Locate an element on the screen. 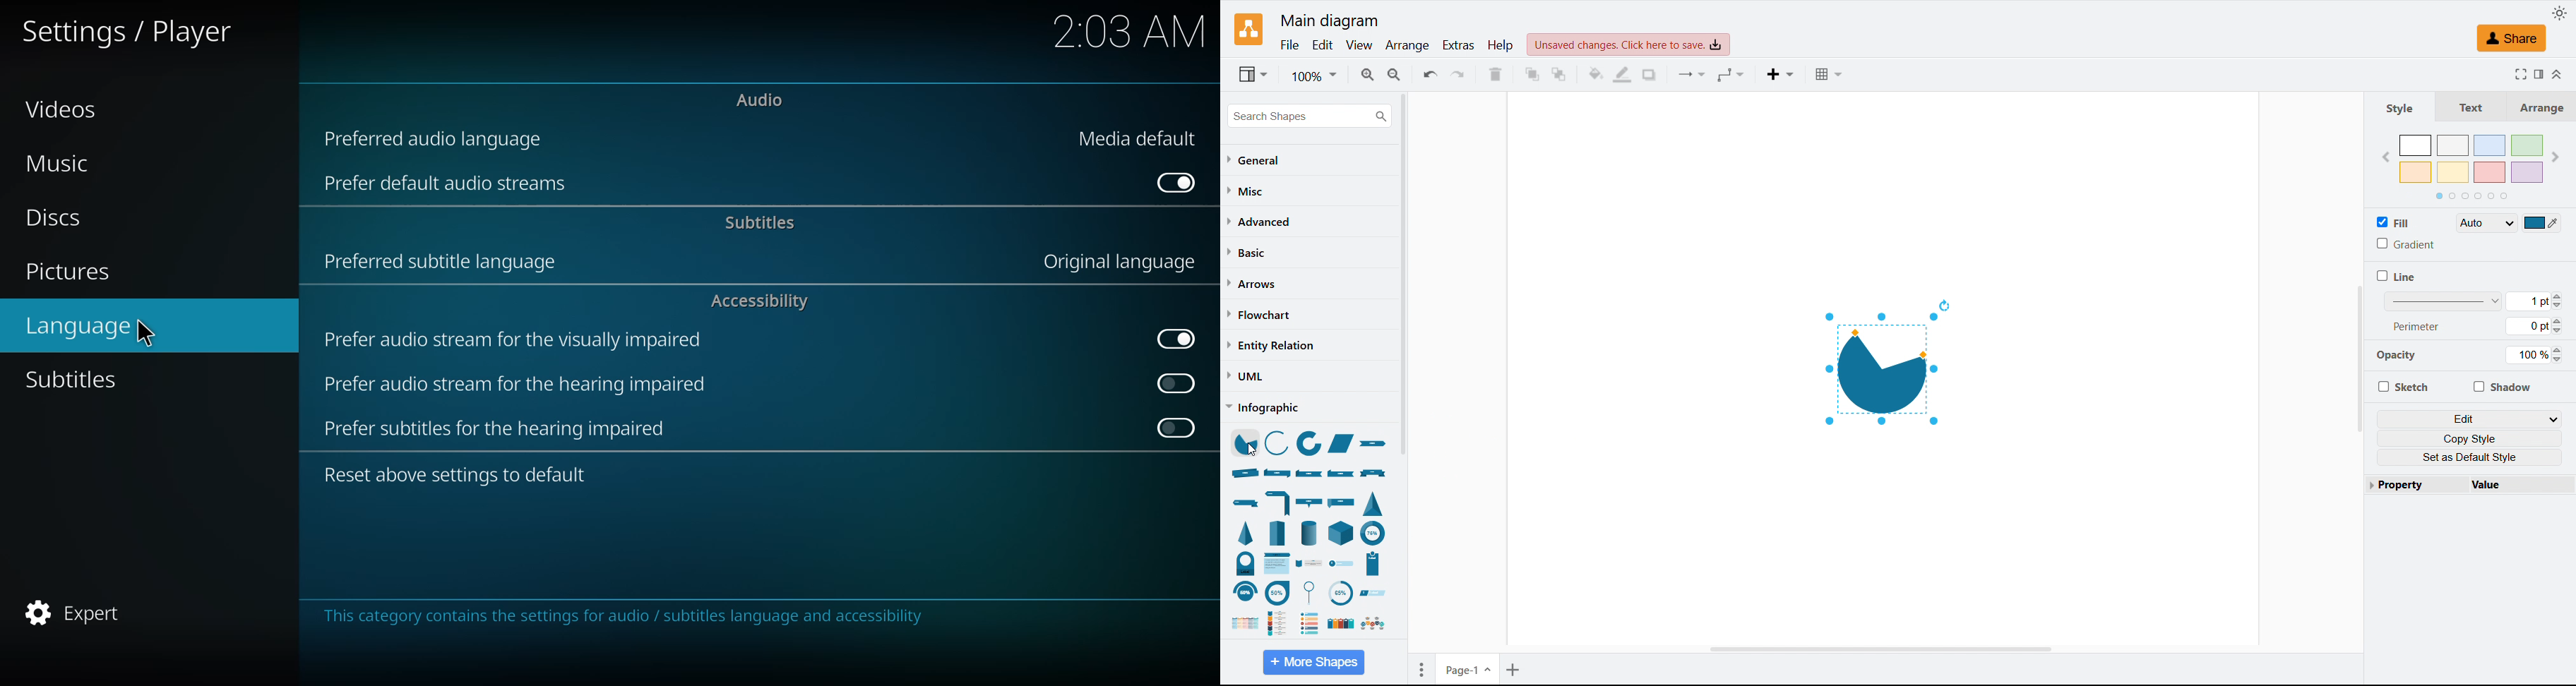 The height and width of the screenshot is (700, 2576). Go forward  is located at coordinates (2558, 157).